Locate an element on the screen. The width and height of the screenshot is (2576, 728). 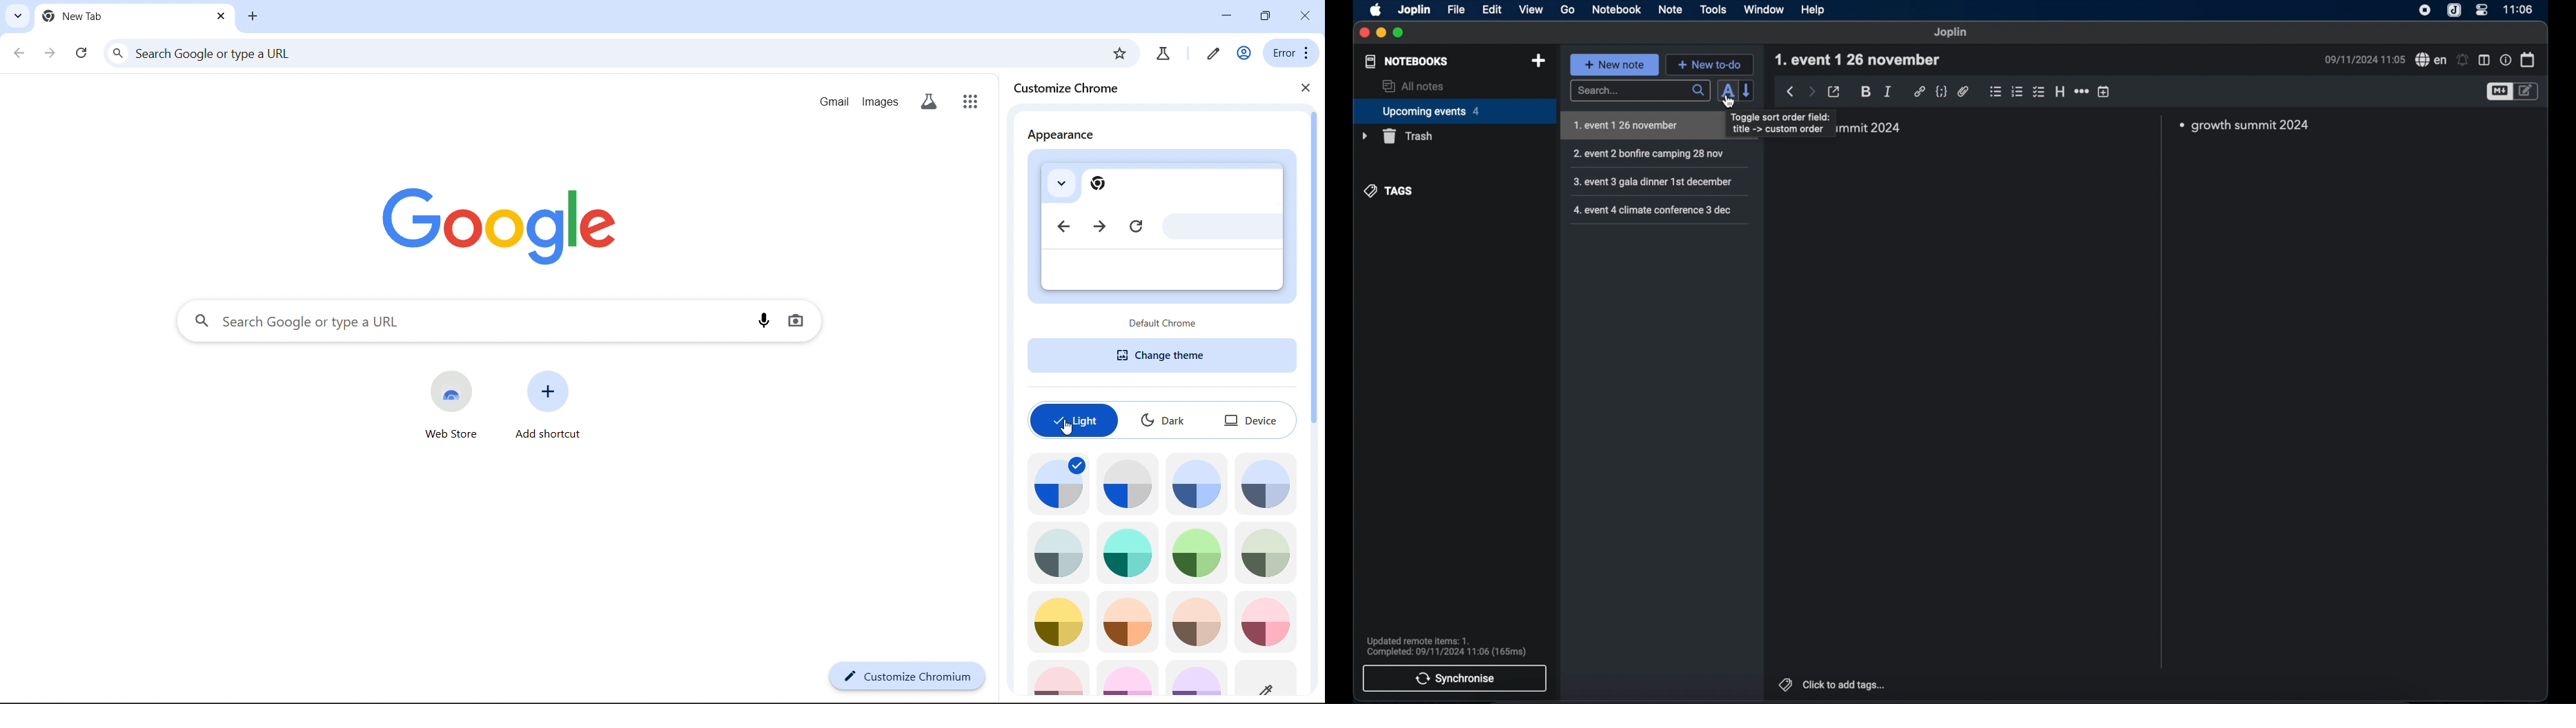
screen recorder icon is located at coordinates (2426, 10).